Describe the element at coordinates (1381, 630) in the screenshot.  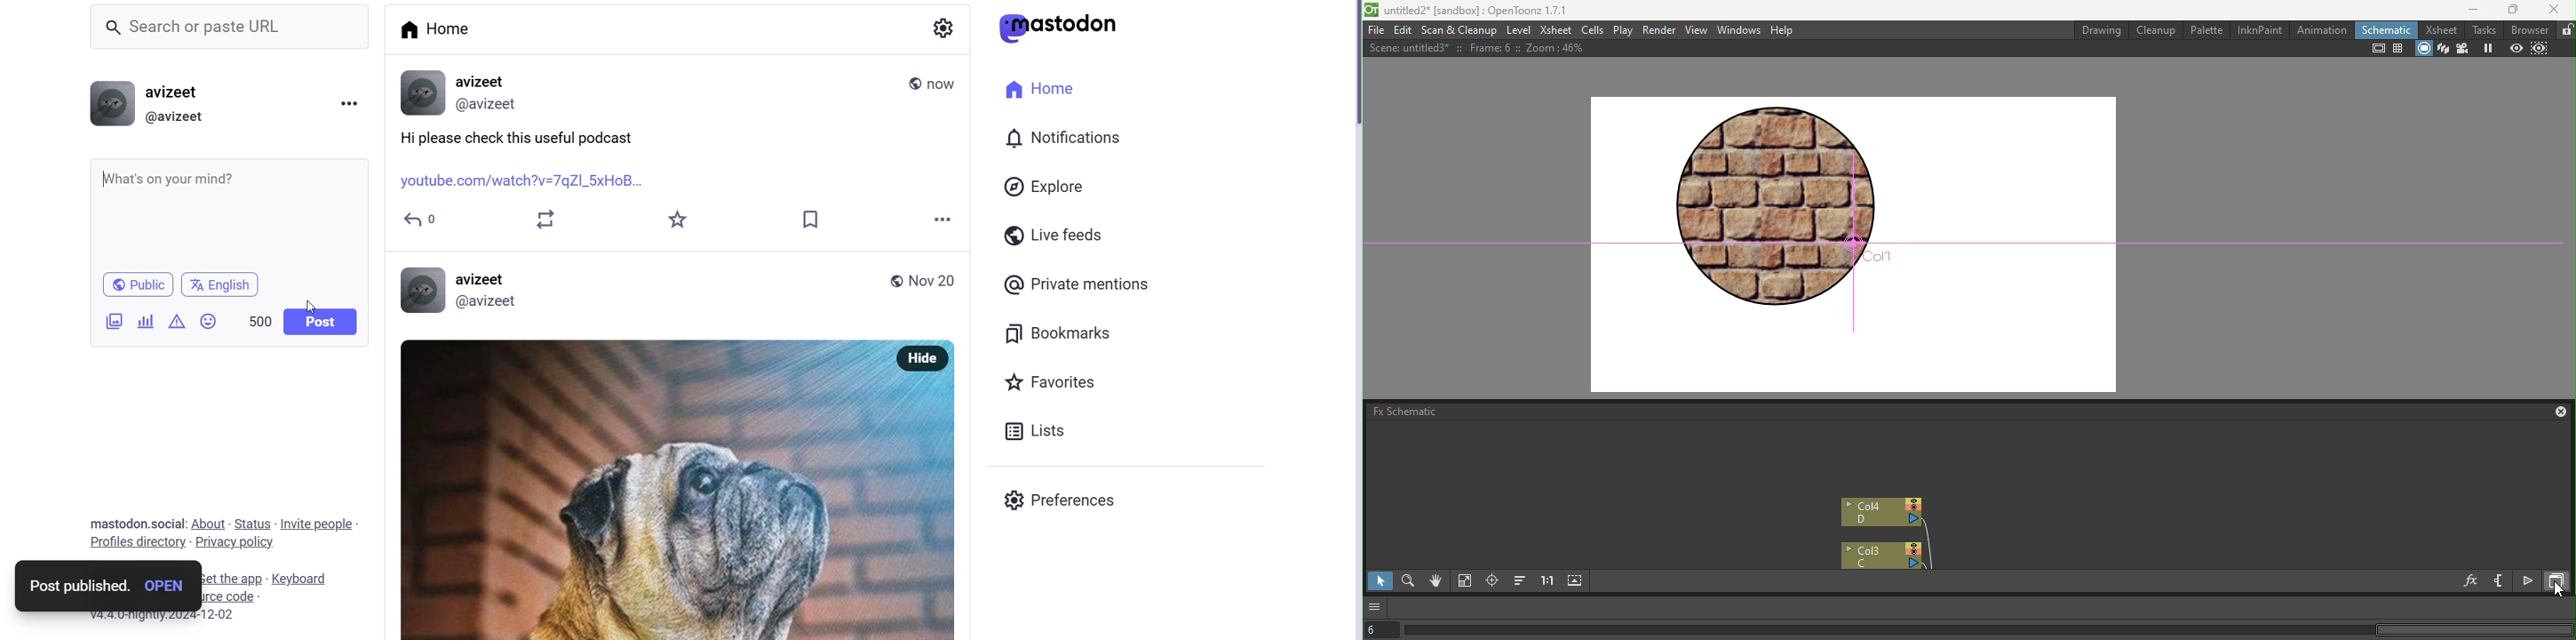
I see `select the current frame` at that location.